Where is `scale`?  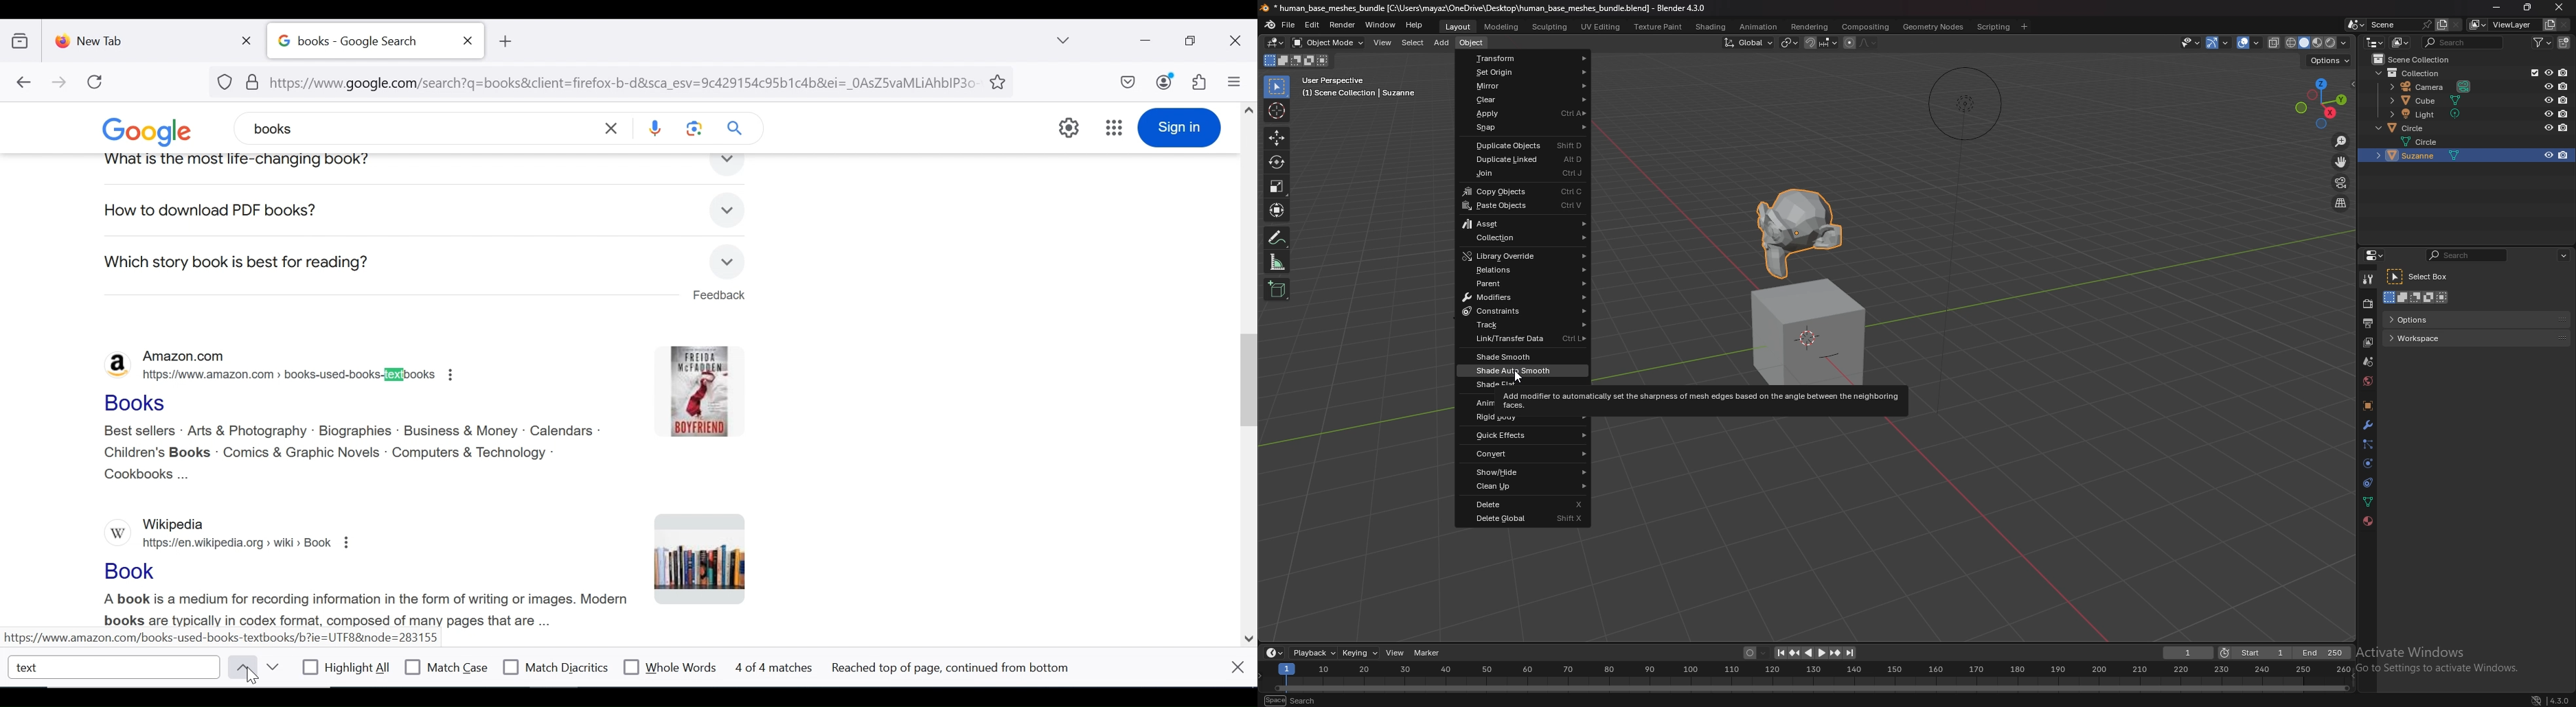
scale is located at coordinates (1279, 262).